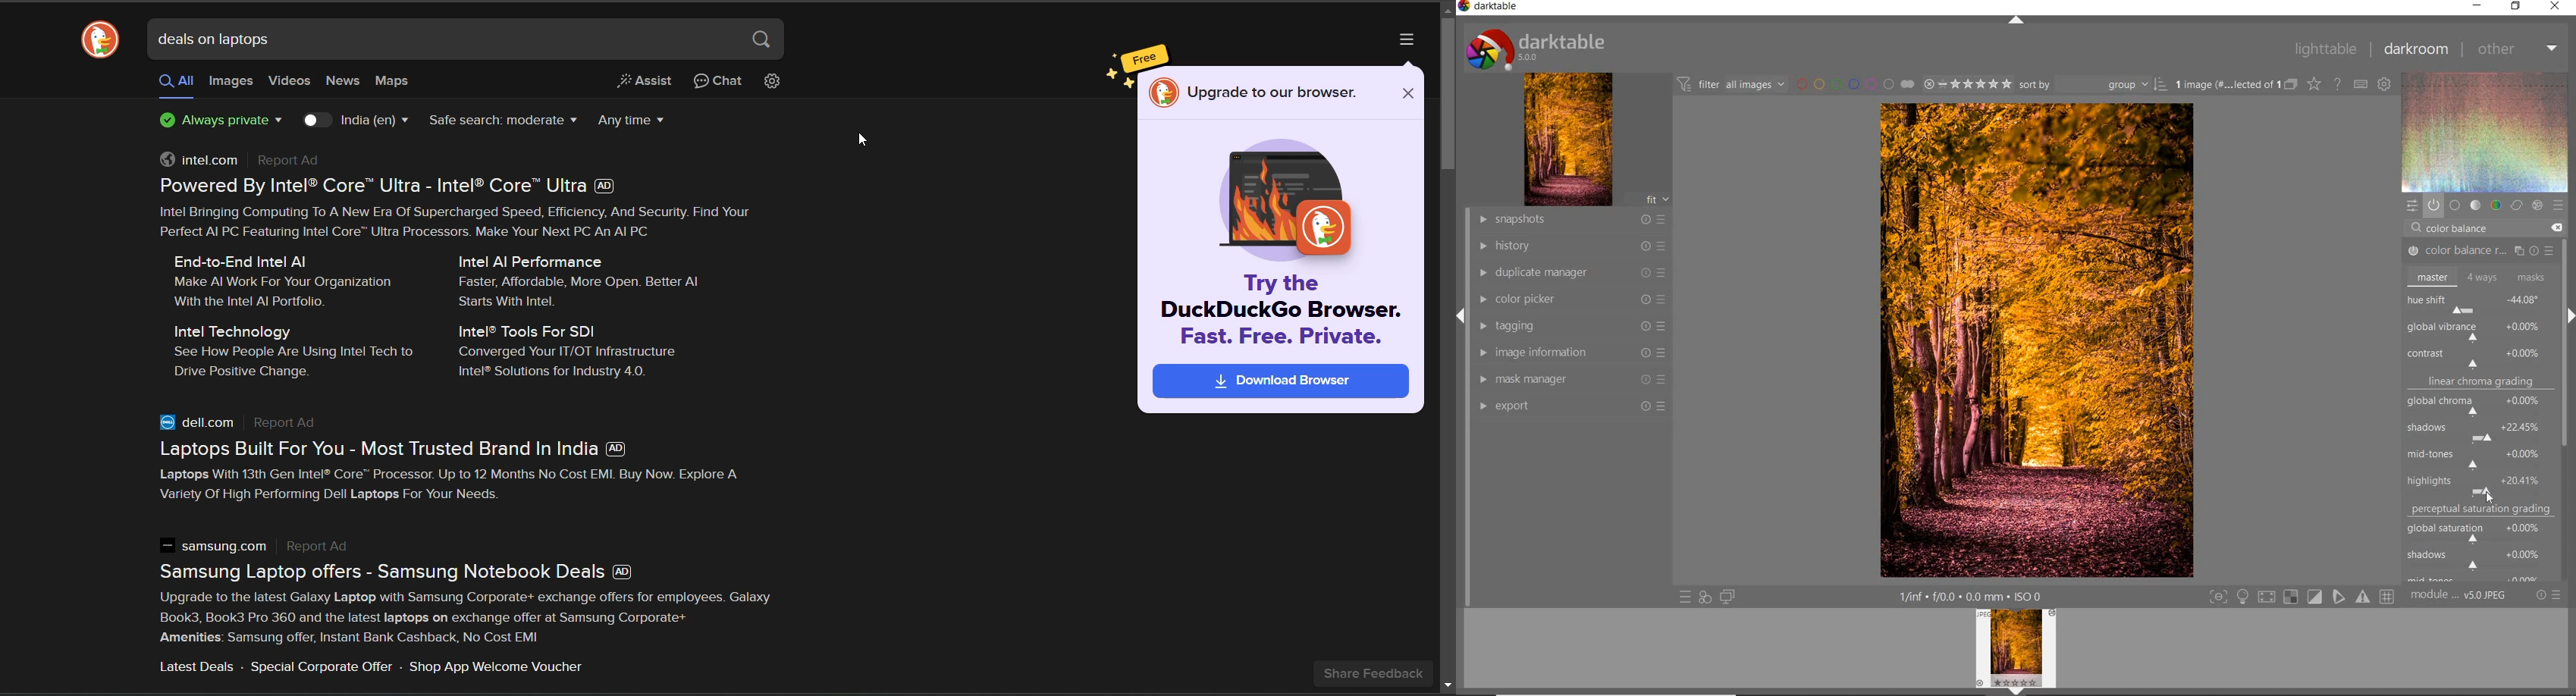  I want to click on quick access panel, so click(2410, 205).